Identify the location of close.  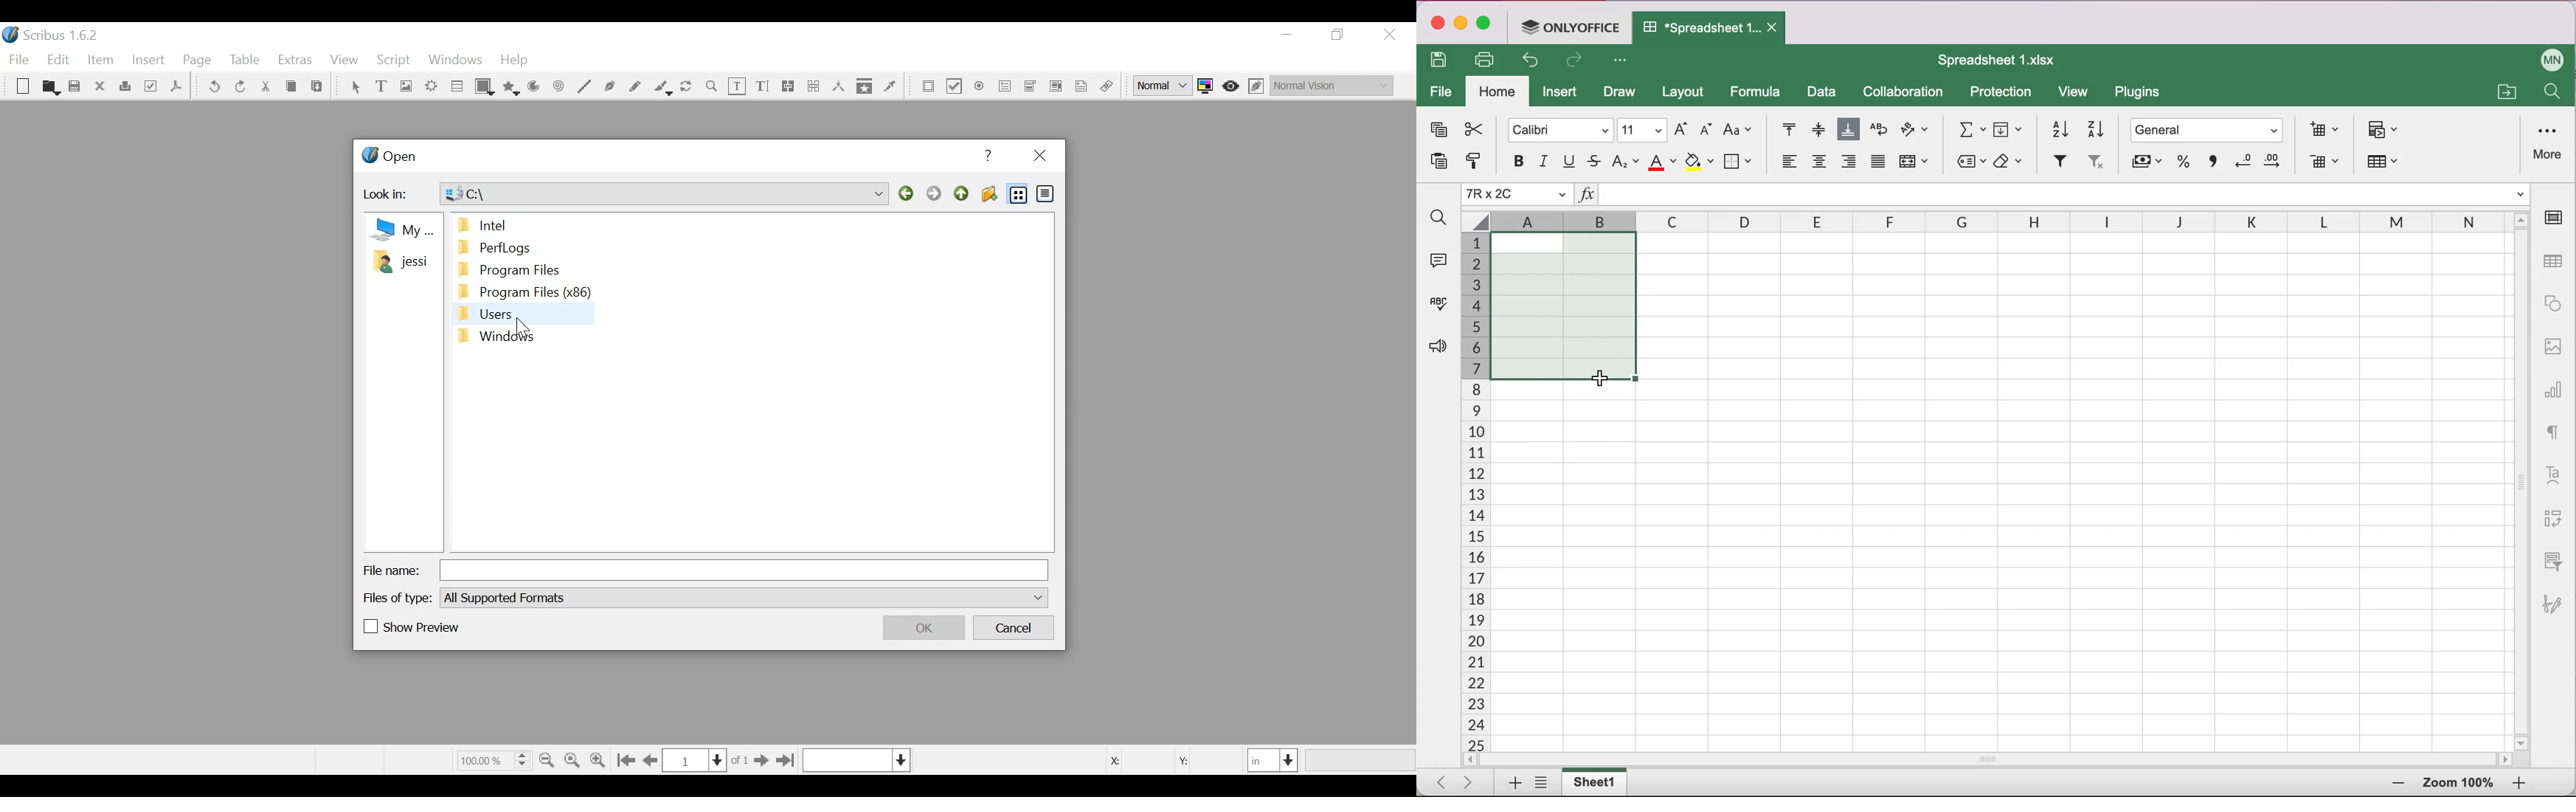
(1436, 25).